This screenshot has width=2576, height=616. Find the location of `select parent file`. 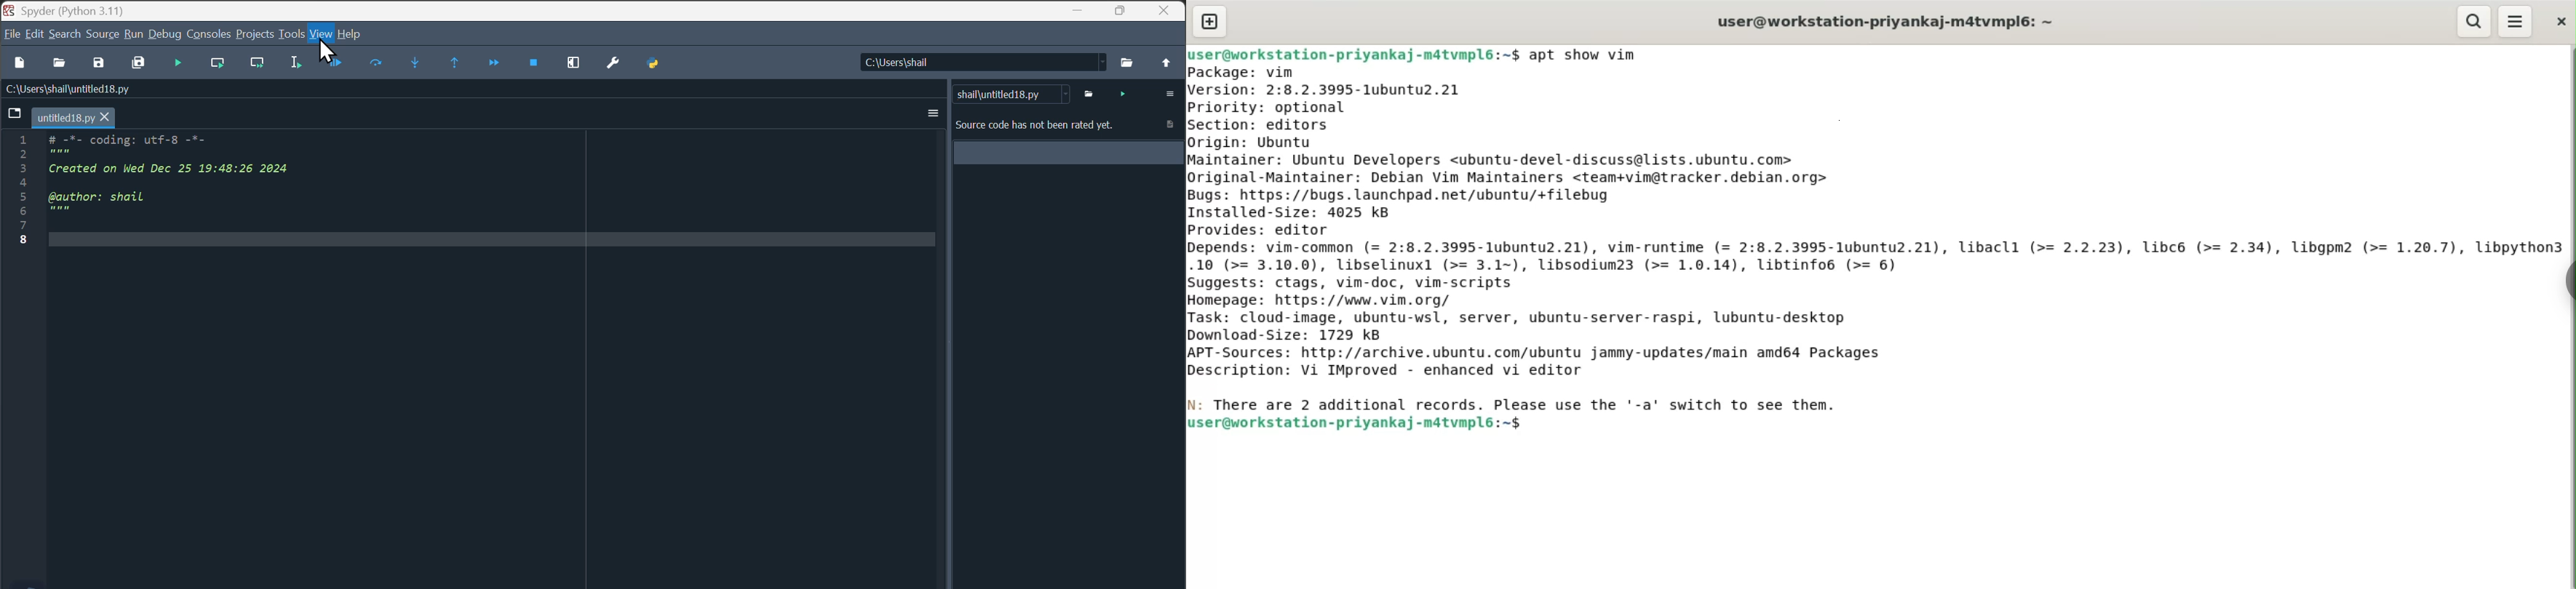

select parent file is located at coordinates (1166, 62).